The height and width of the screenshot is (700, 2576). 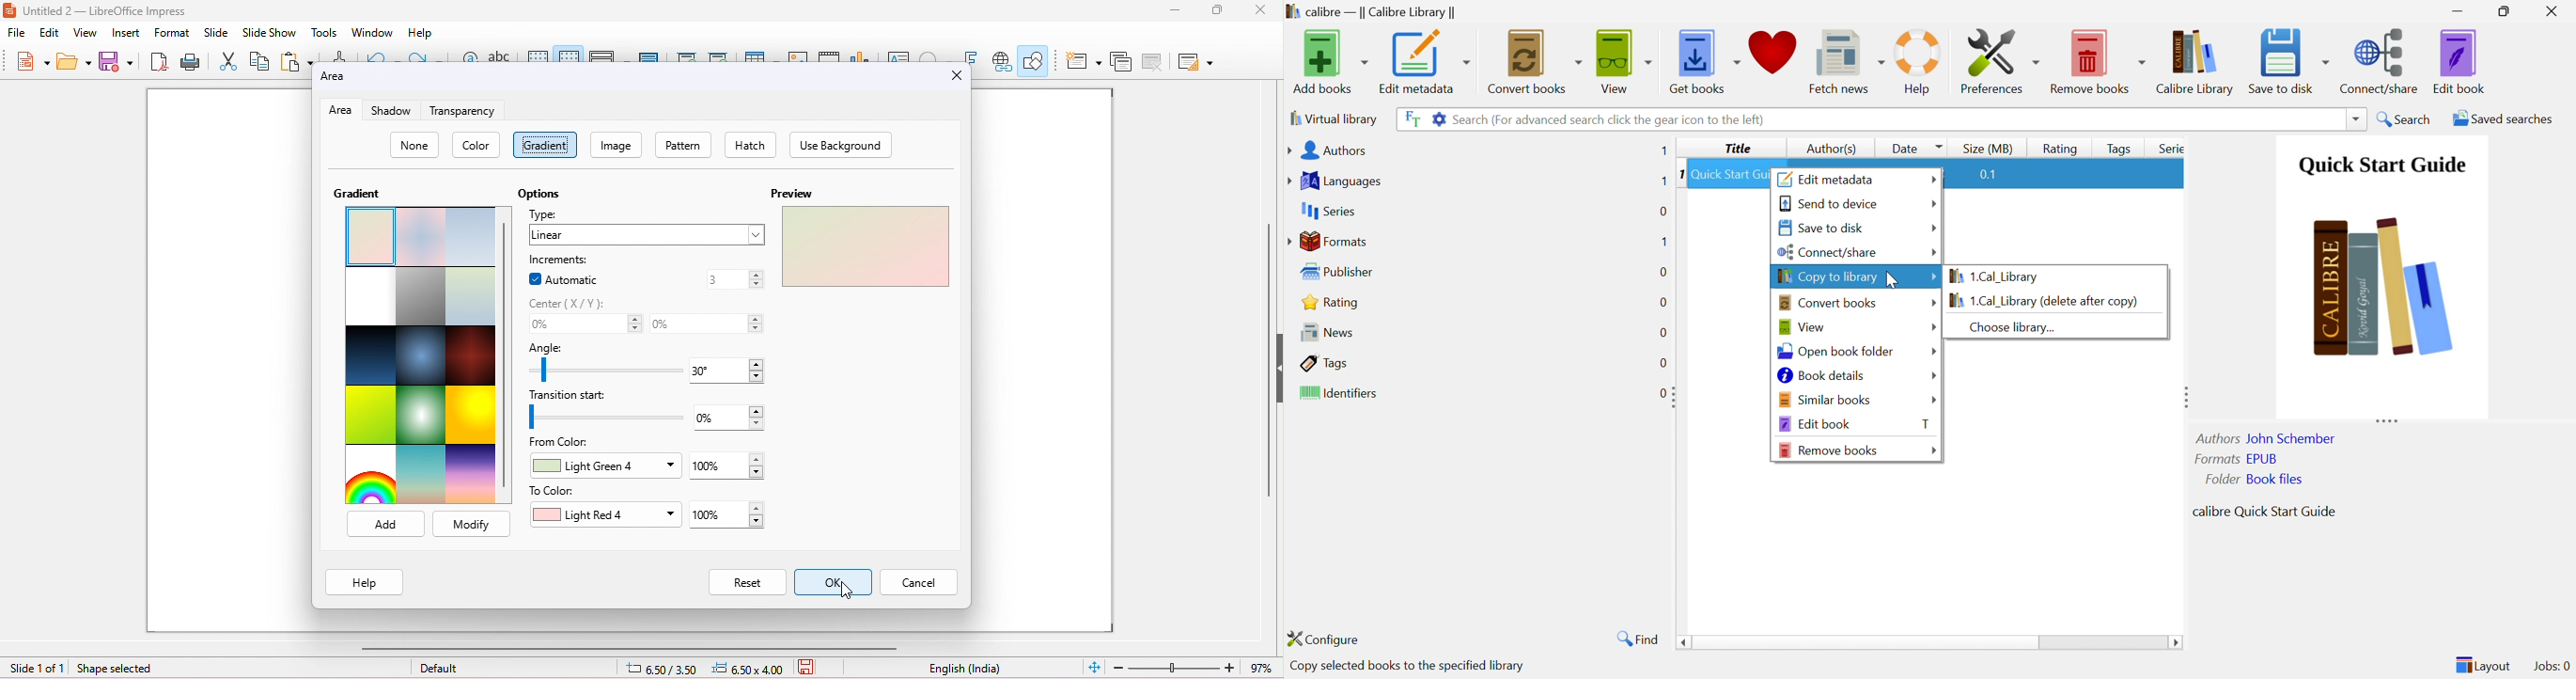 What do you see at coordinates (1336, 392) in the screenshot?
I see `Identifiers` at bounding box center [1336, 392].